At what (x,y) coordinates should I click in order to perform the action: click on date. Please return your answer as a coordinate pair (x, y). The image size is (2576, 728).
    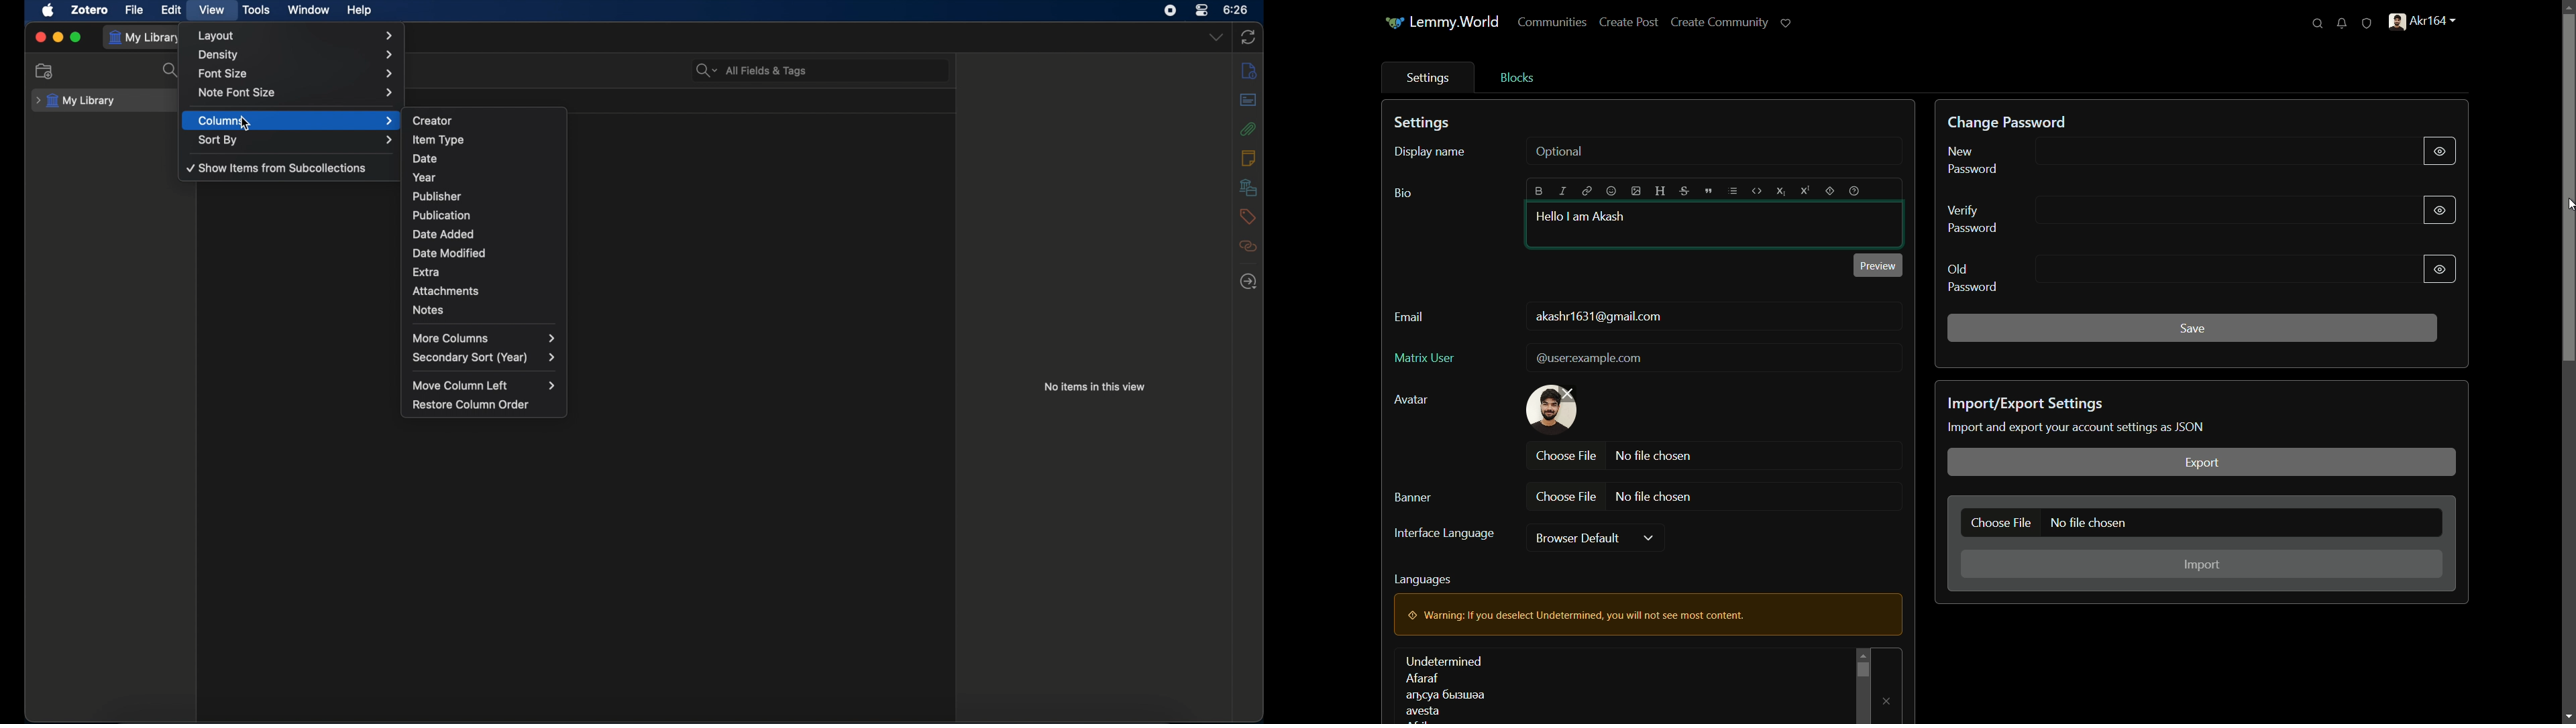
    Looking at the image, I should click on (484, 159).